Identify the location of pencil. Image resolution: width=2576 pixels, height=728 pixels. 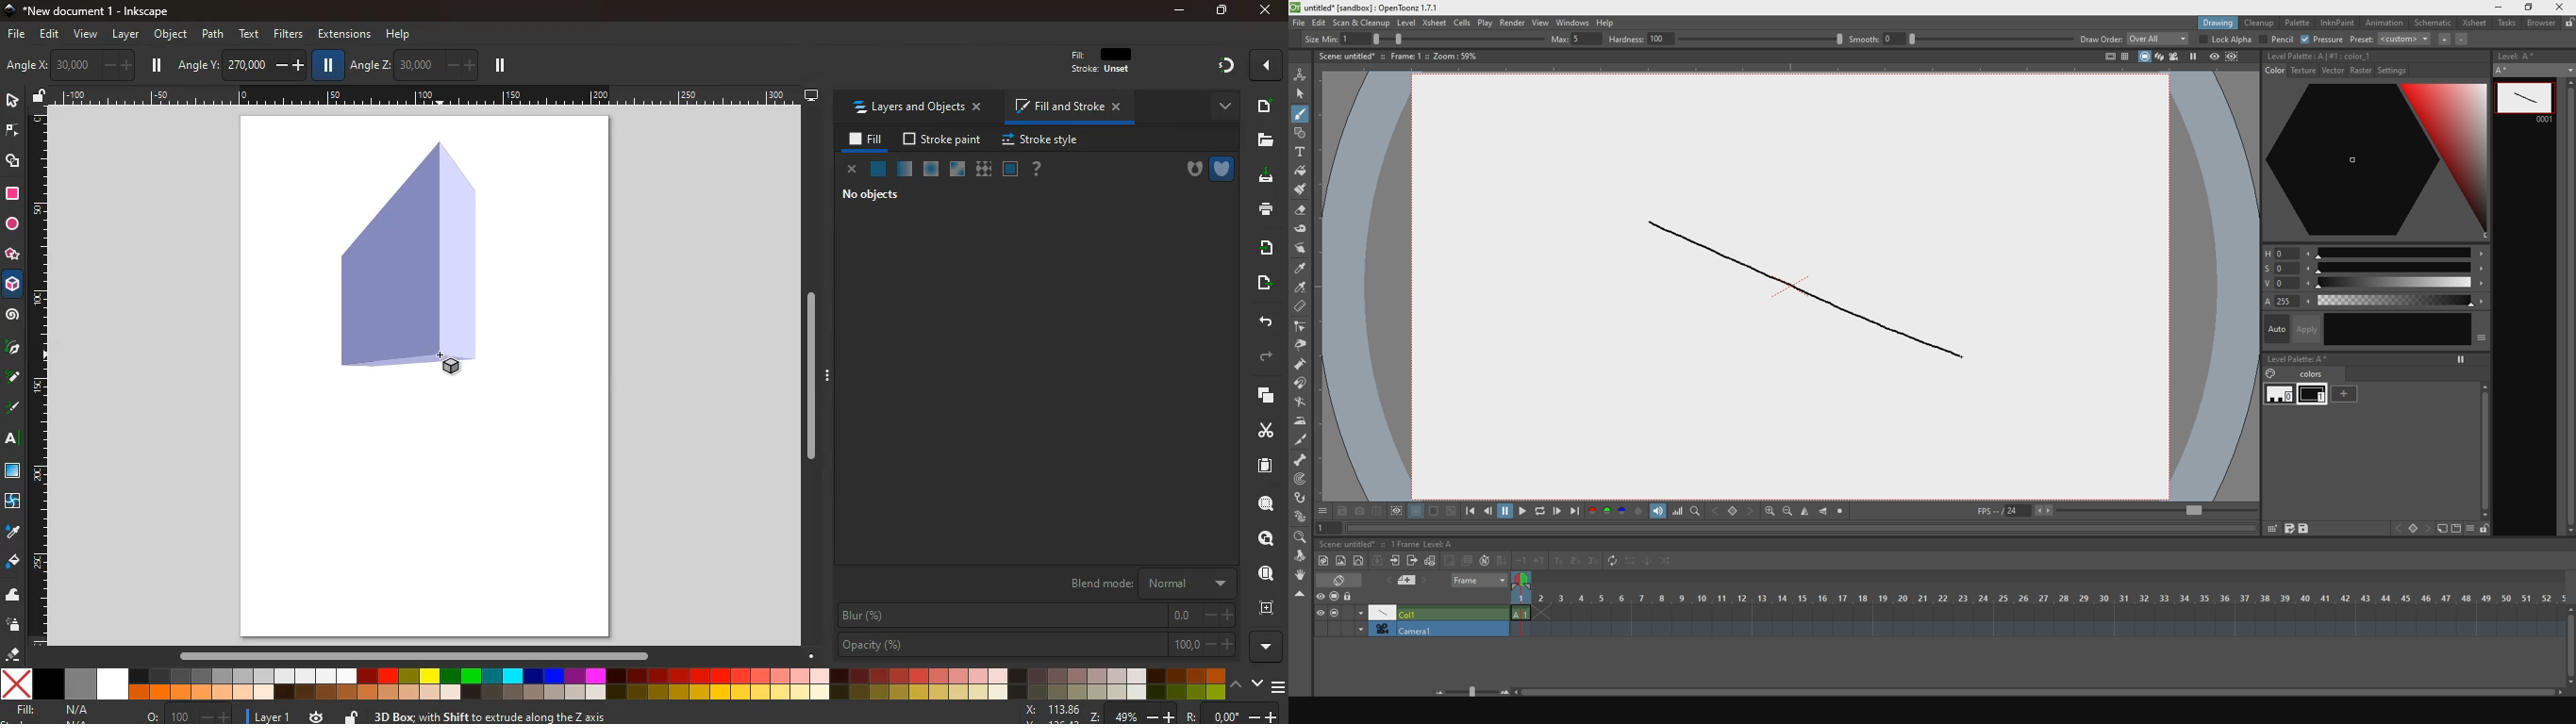
(2276, 40).